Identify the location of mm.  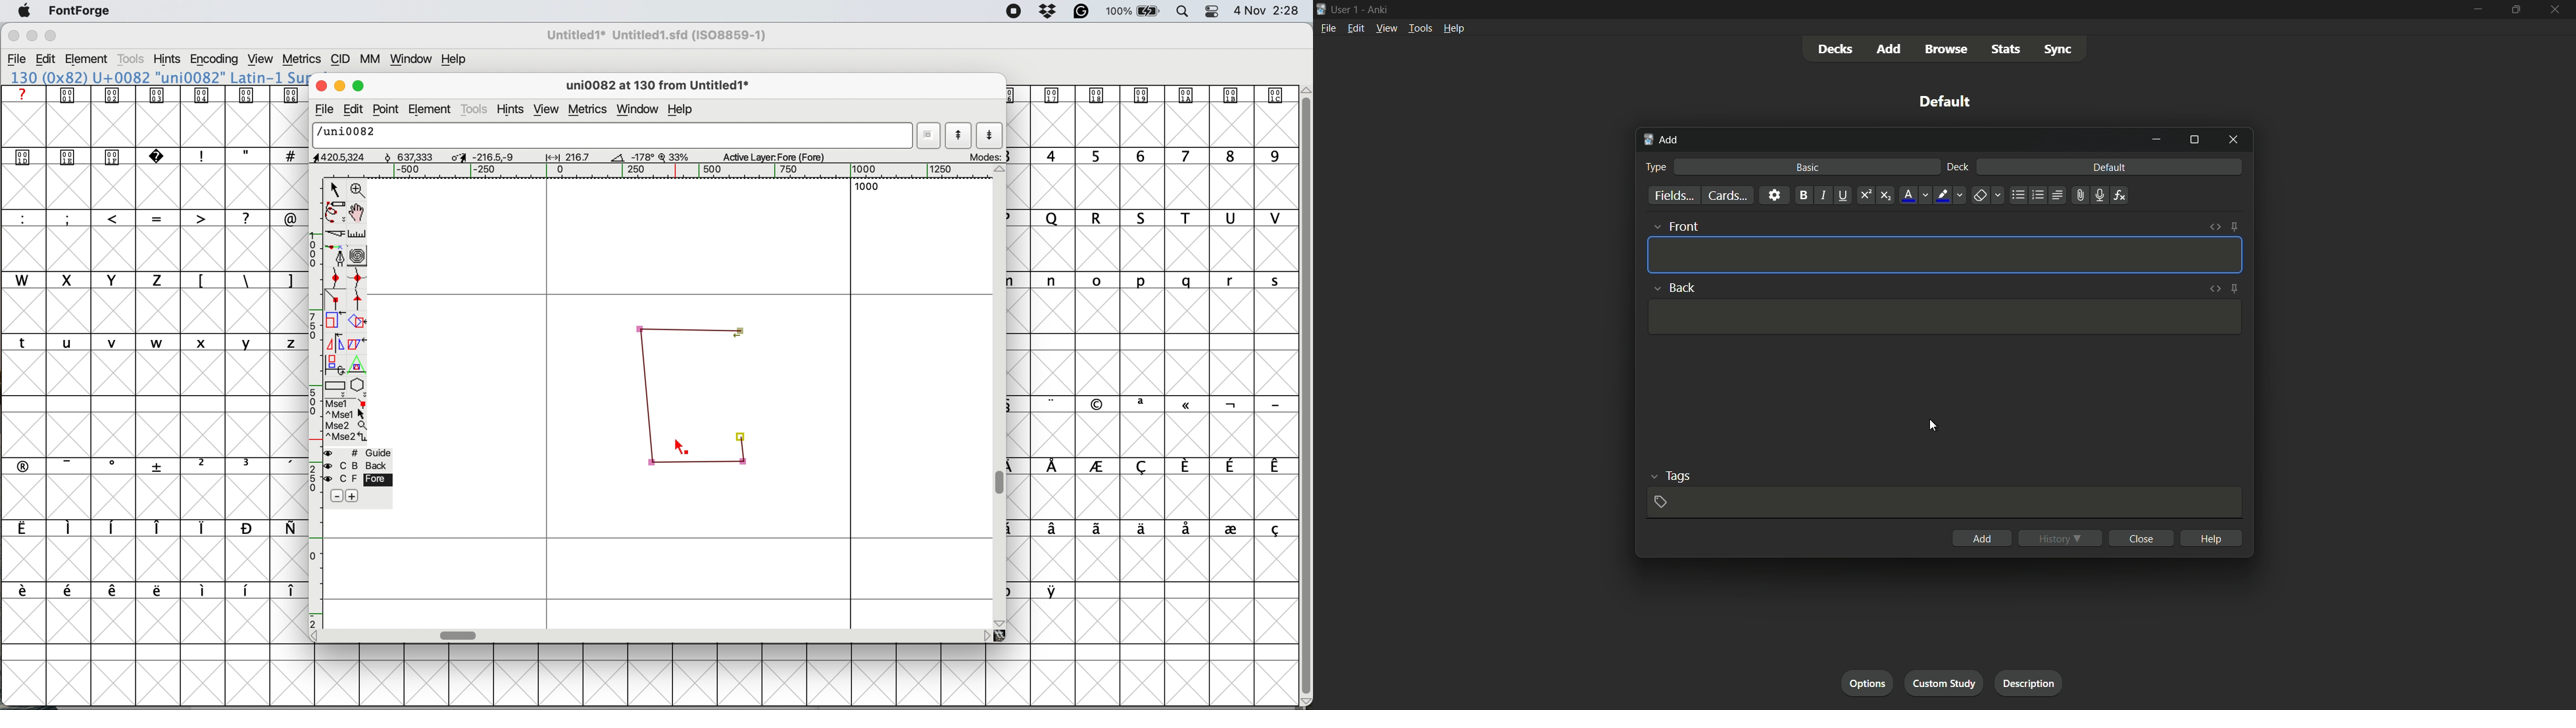
(373, 59).